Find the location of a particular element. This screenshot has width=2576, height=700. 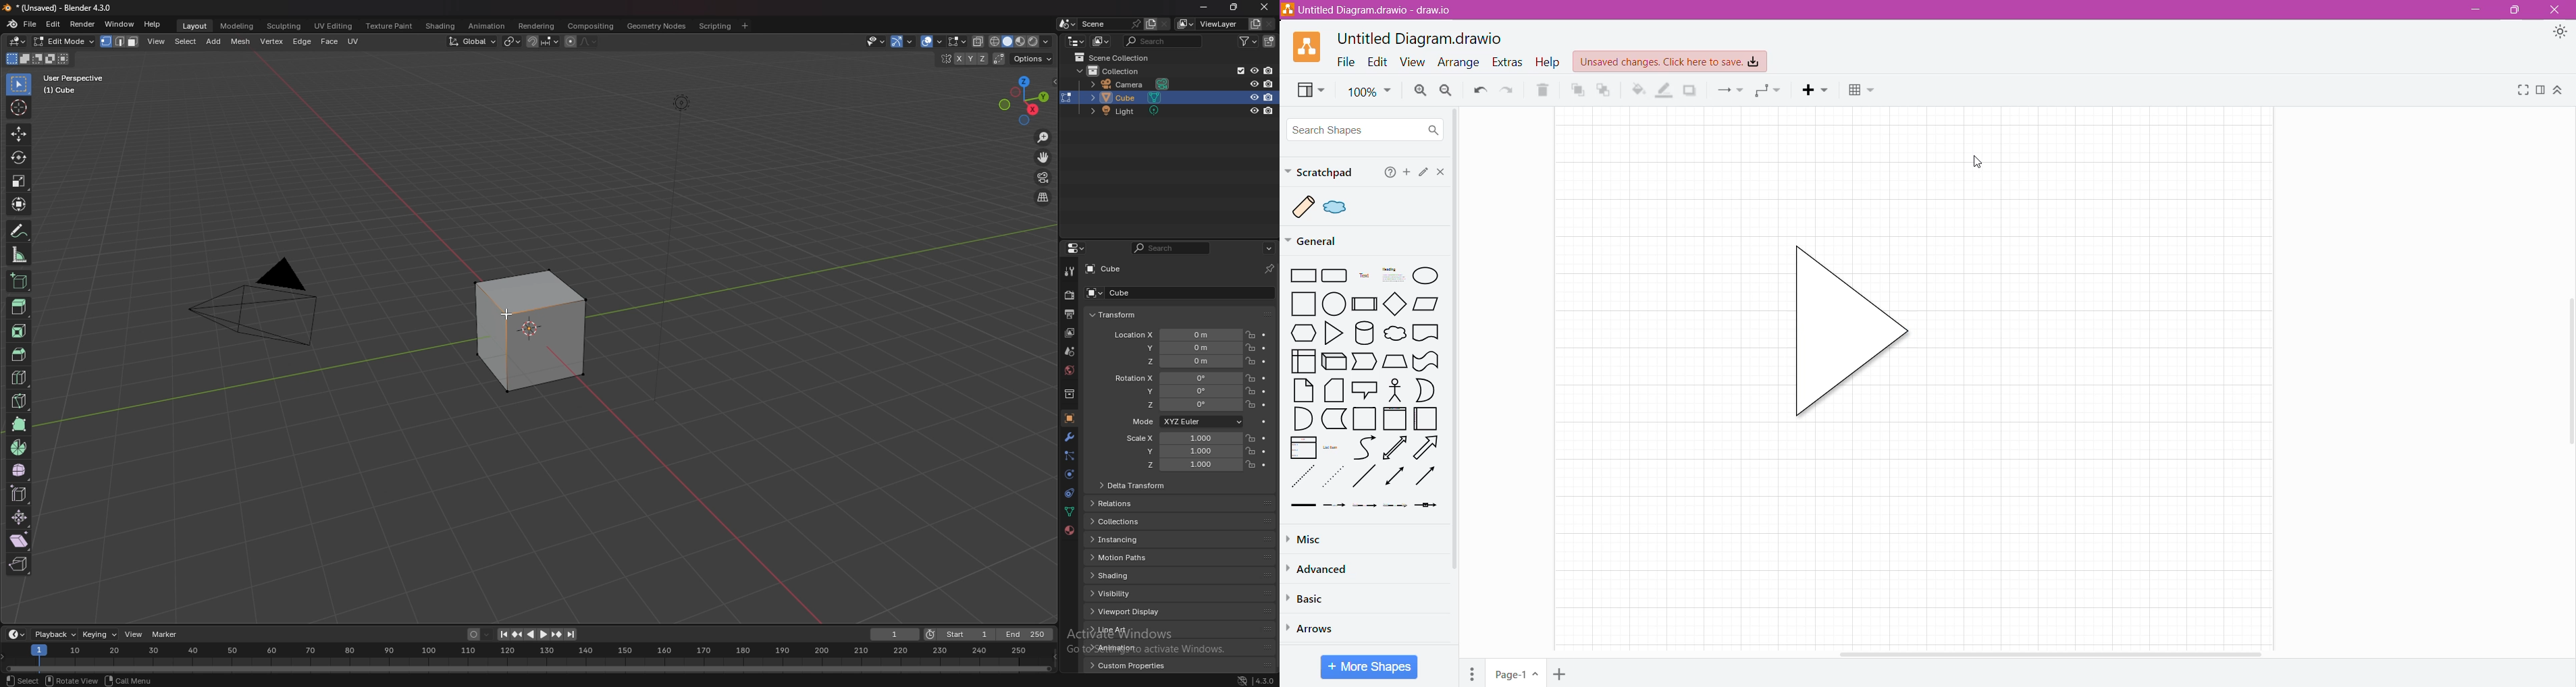

transform pivot point is located at coordinates (512, 42).